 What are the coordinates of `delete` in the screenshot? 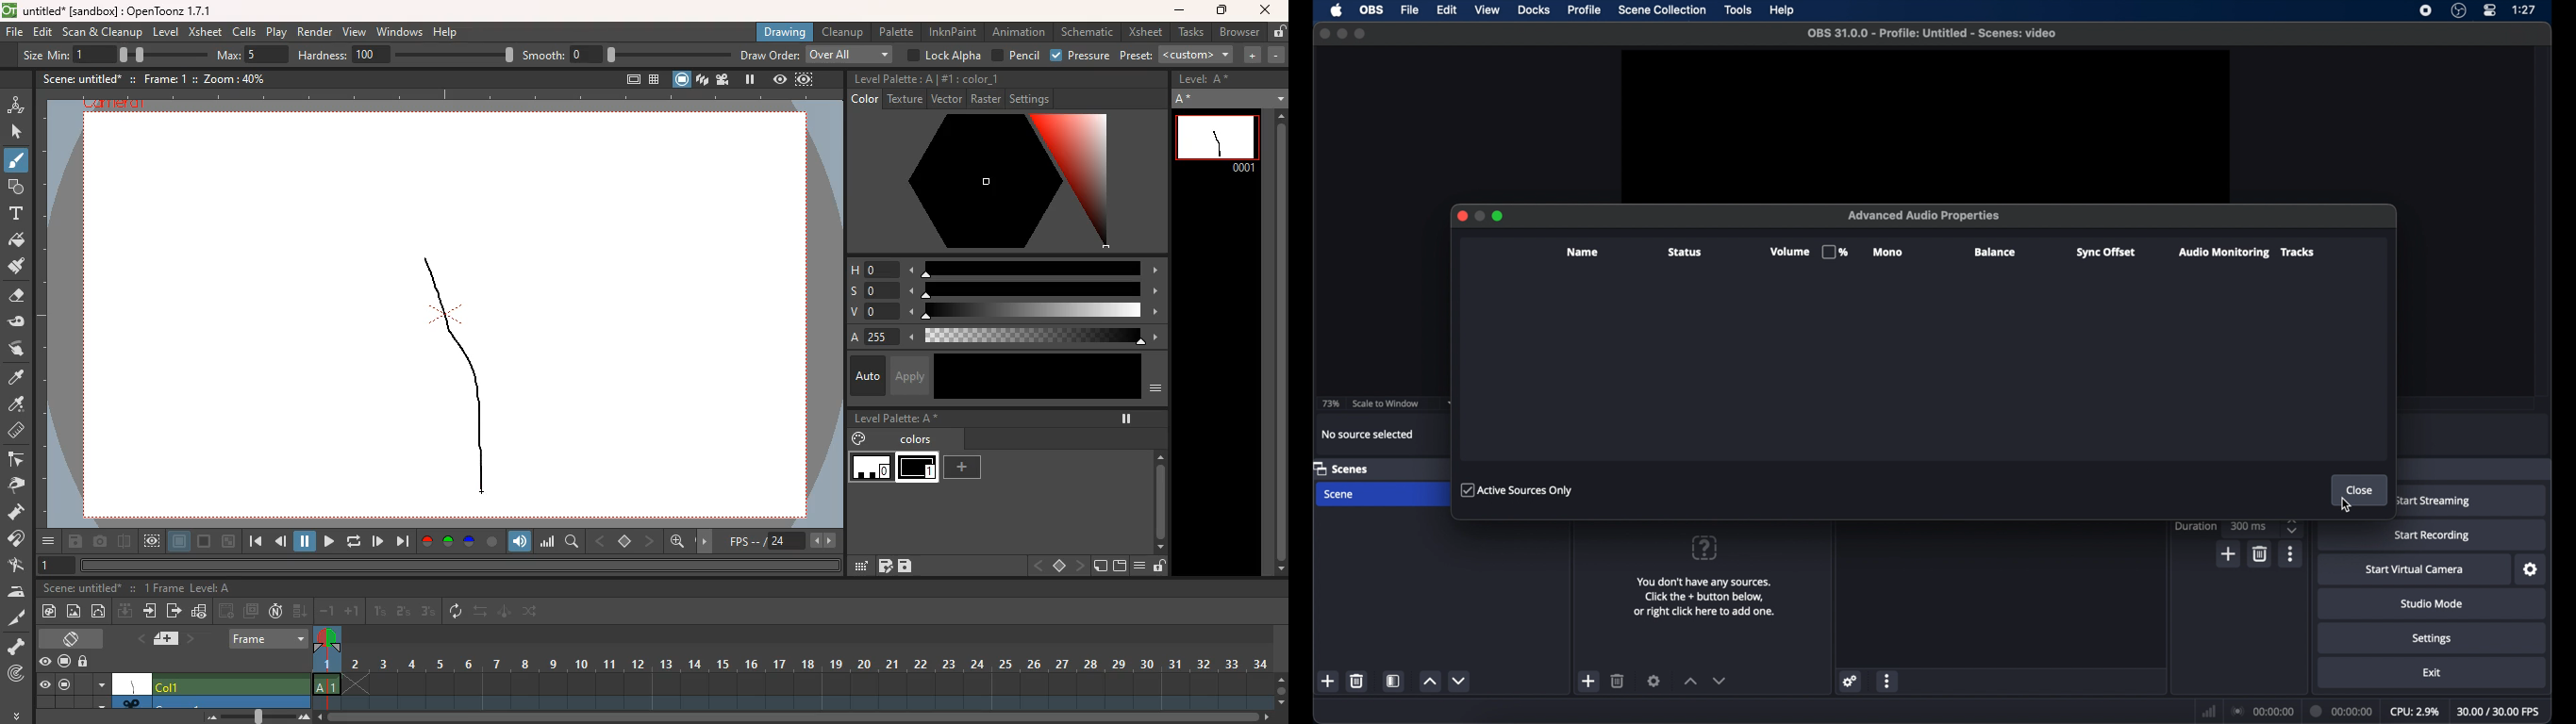 It's located at (2262, 554).